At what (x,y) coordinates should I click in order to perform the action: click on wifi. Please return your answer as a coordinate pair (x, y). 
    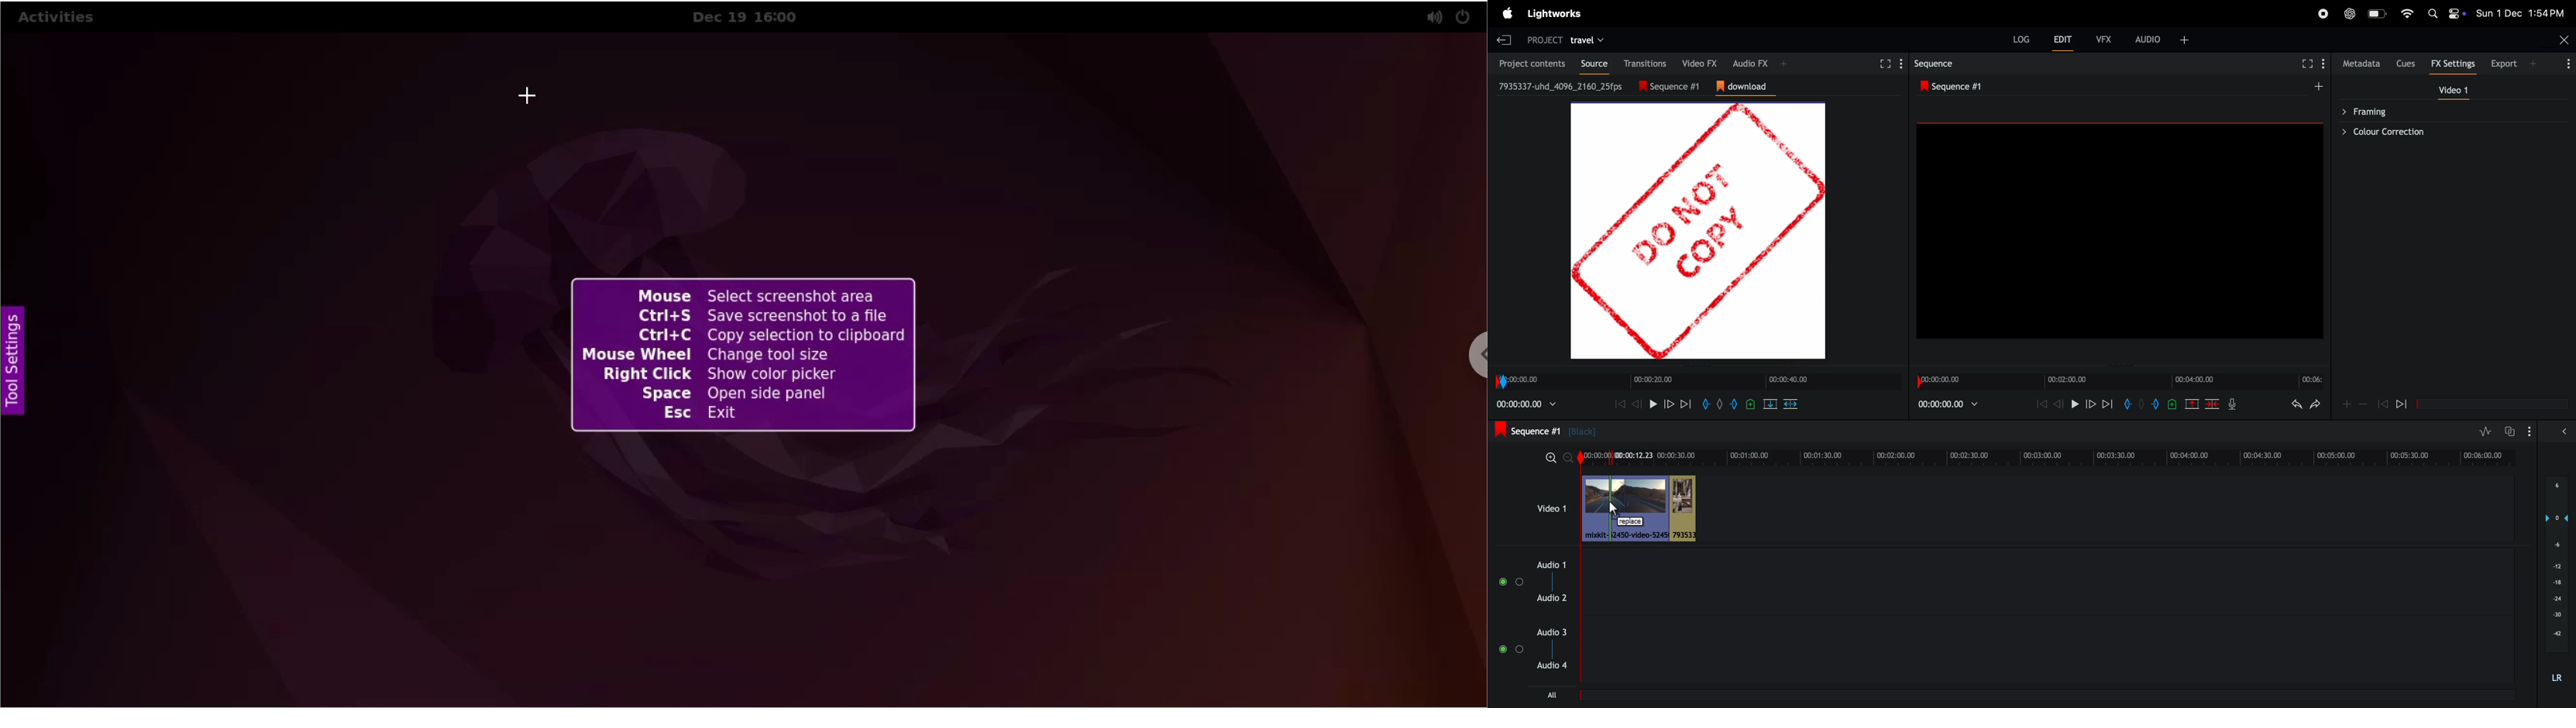
    Looking at the image, I should click on (2407, 13).